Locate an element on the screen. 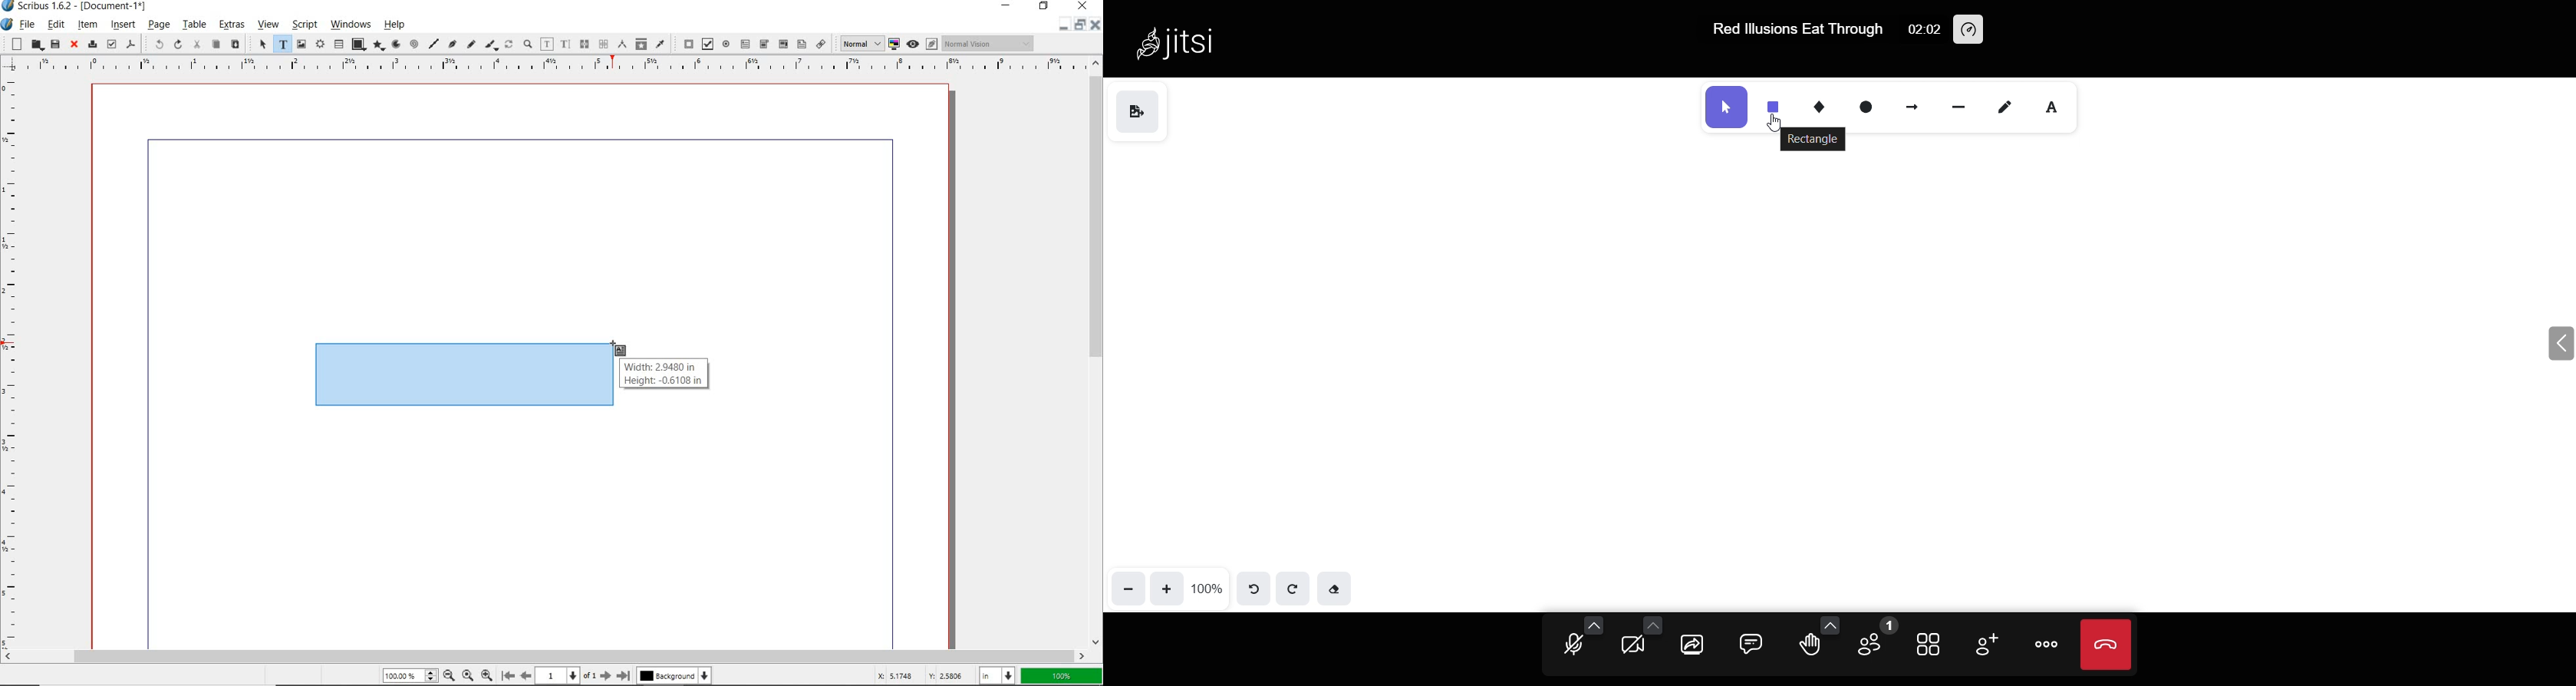 This screenshot has height=700, width=2576. pdf radio button is located at coordinates (727, 45).